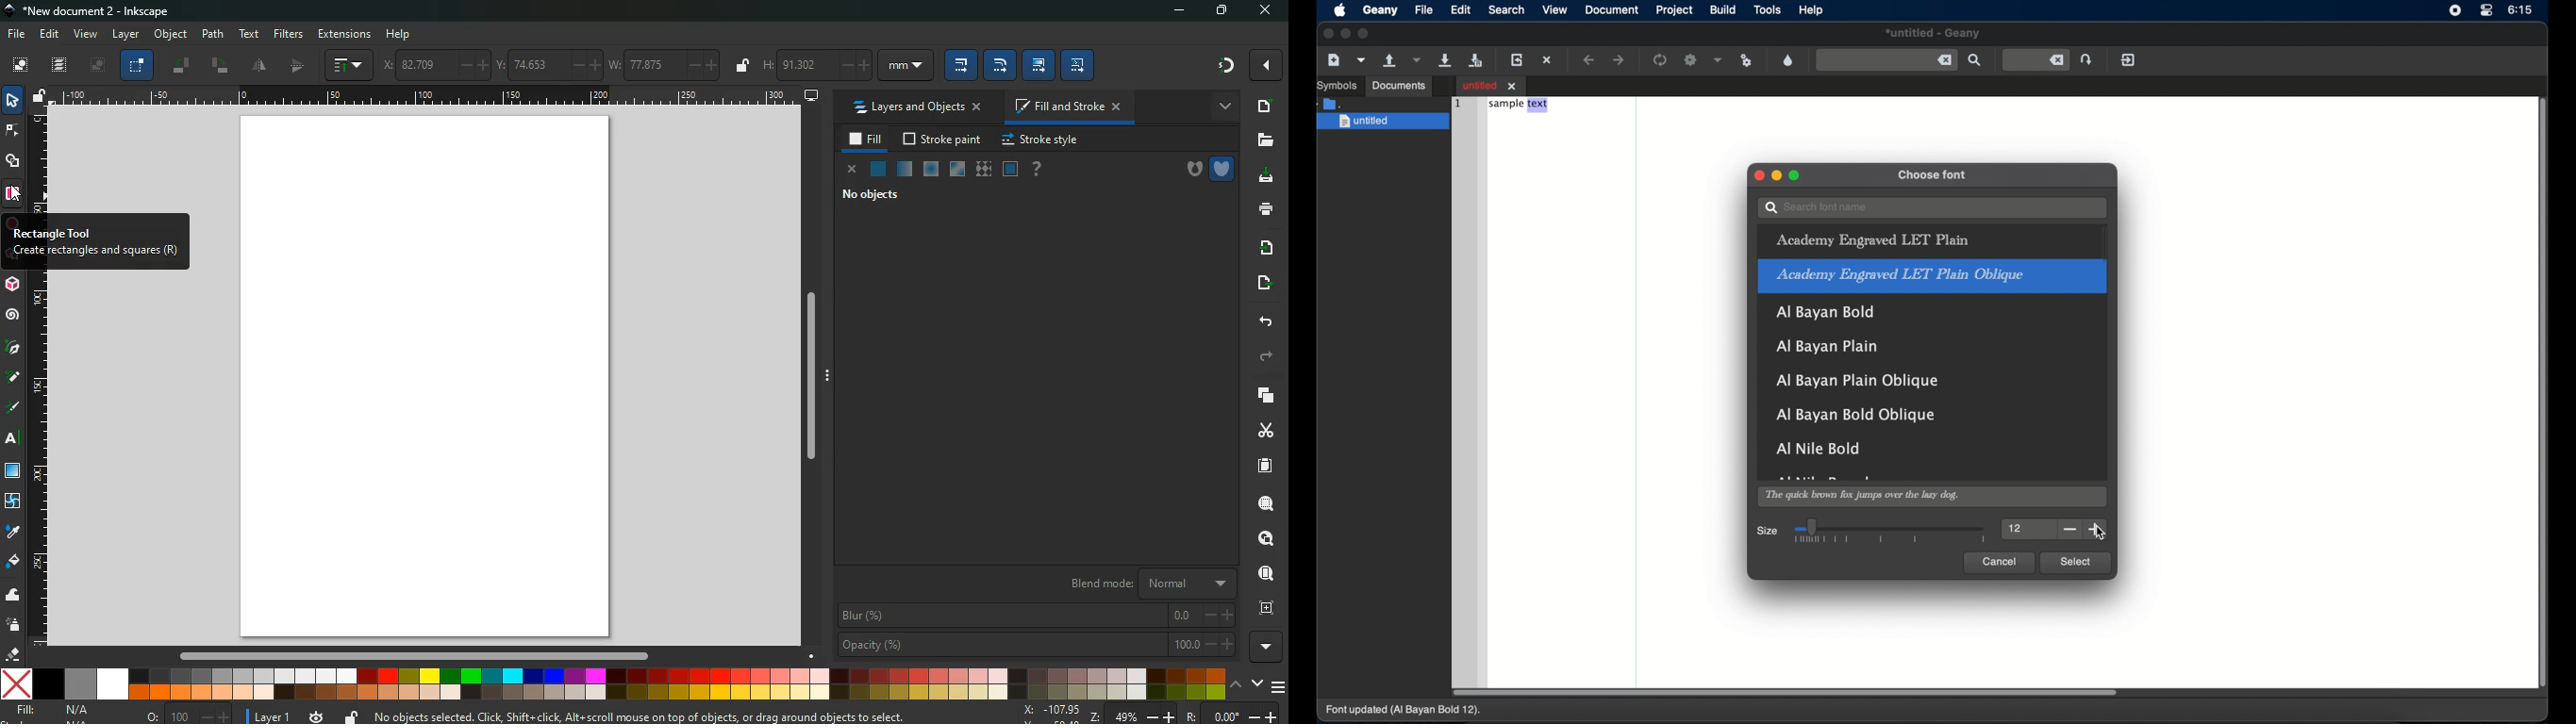 The width and height of the screenshot is (2576, 728). Describe the element at coordinates (93, 242) in the screenshot. I see `rectangle tool` at that location.